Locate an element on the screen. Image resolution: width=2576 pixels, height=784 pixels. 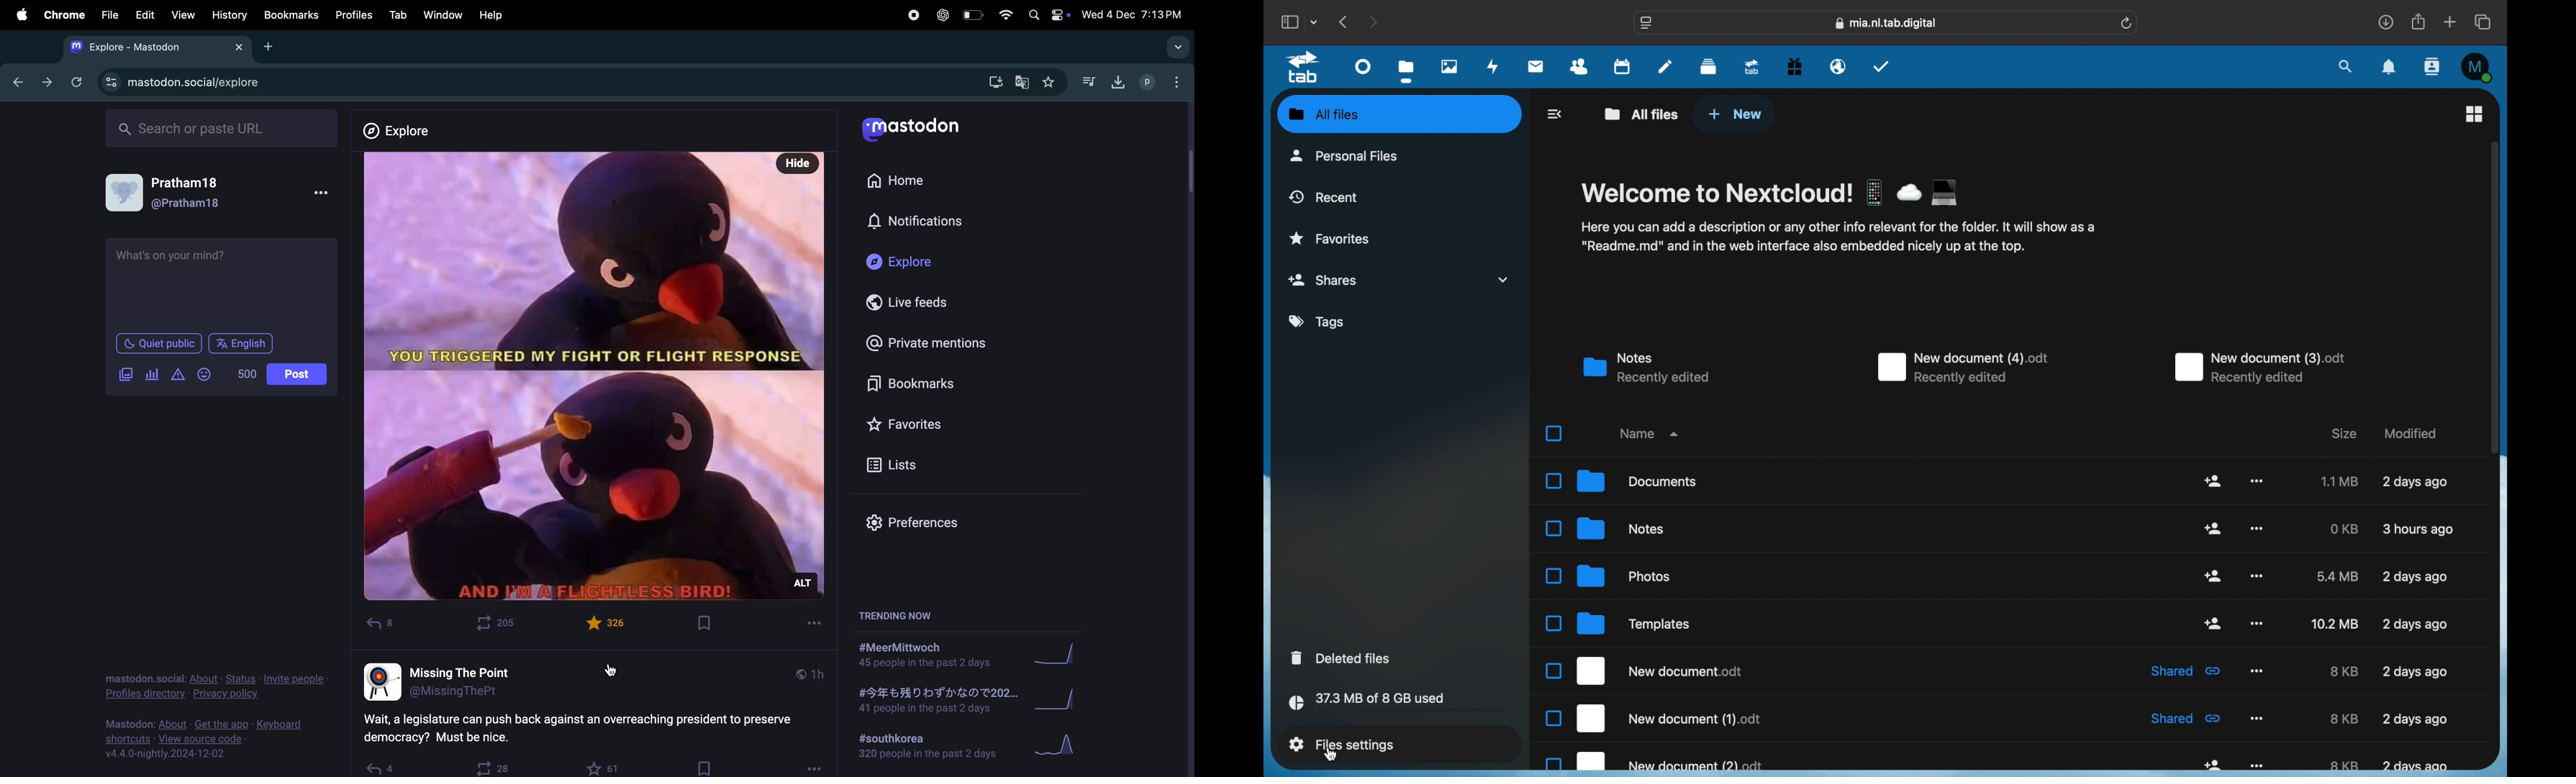
share is located at coordinates (2213, 529).